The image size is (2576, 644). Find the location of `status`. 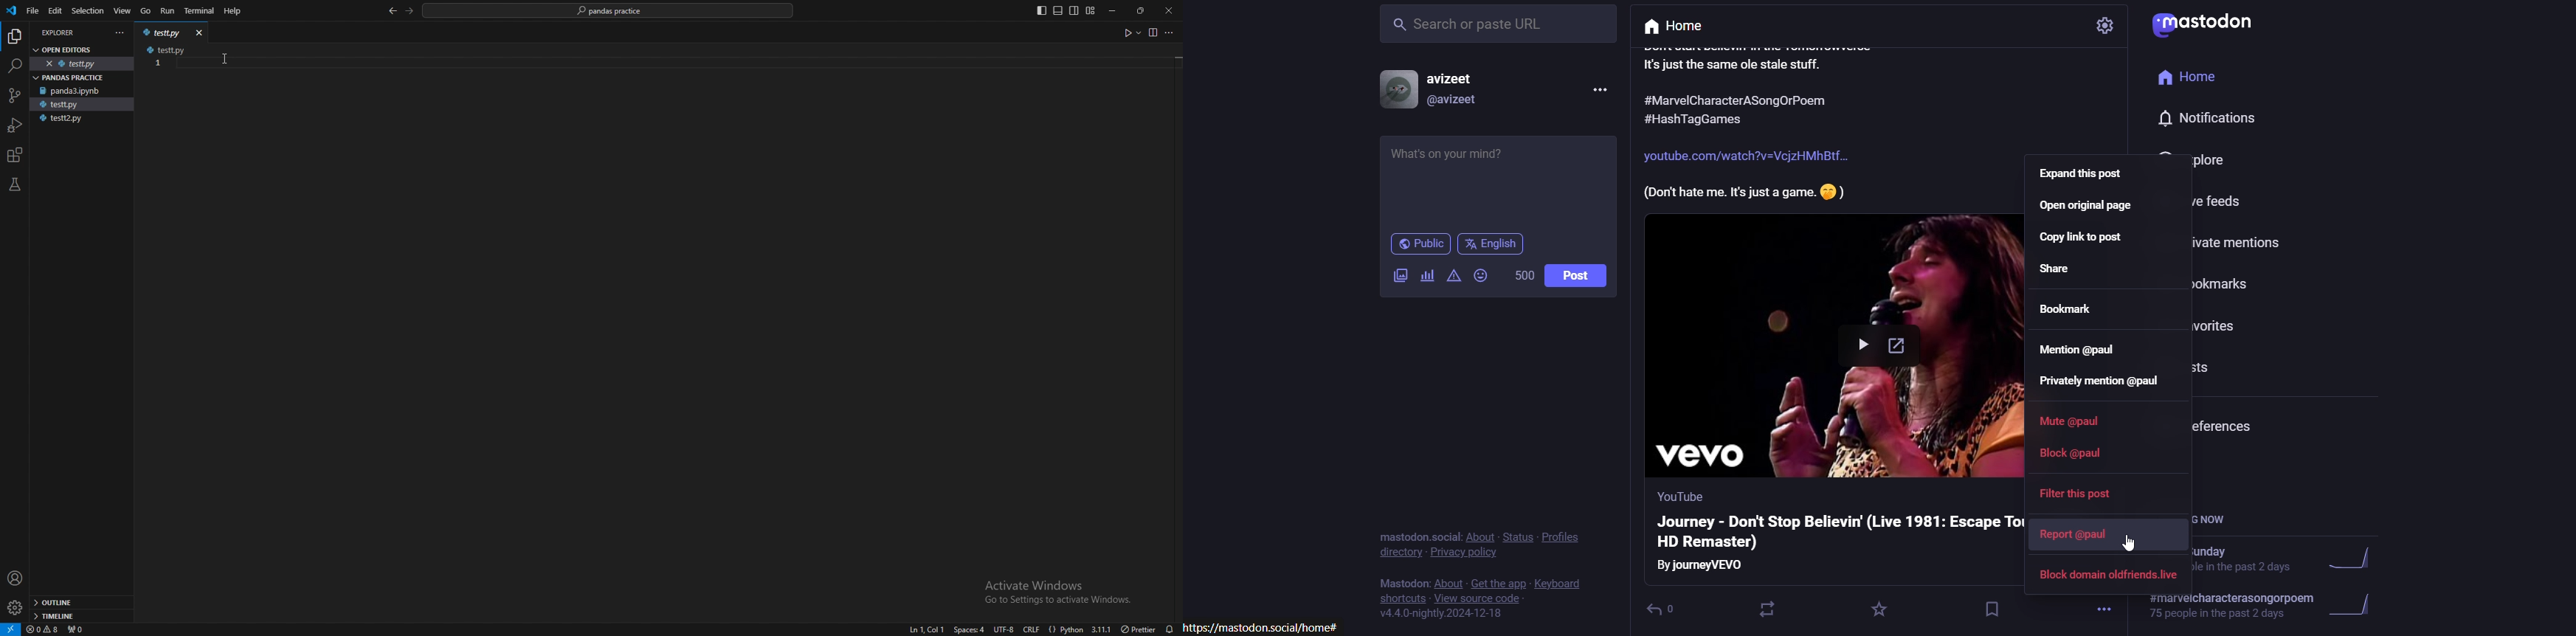

status is located at coordinates (1516, 533).